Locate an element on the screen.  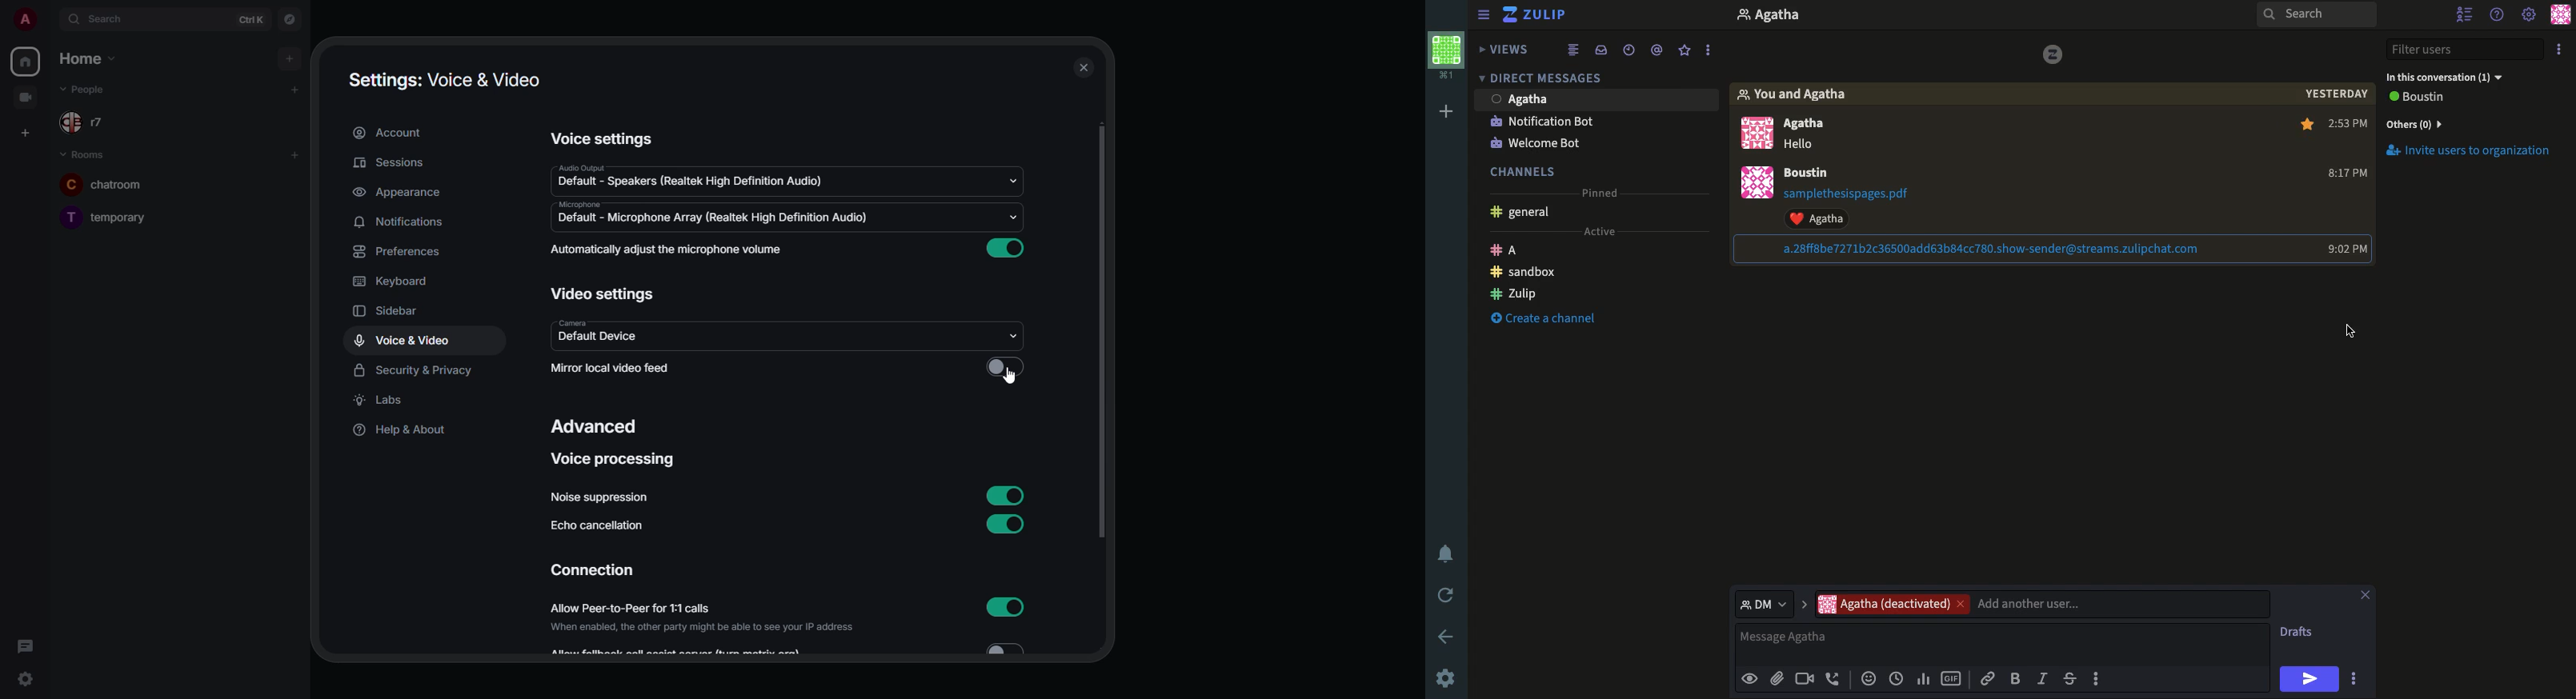
Tag is located at coordinates (1657, 50).